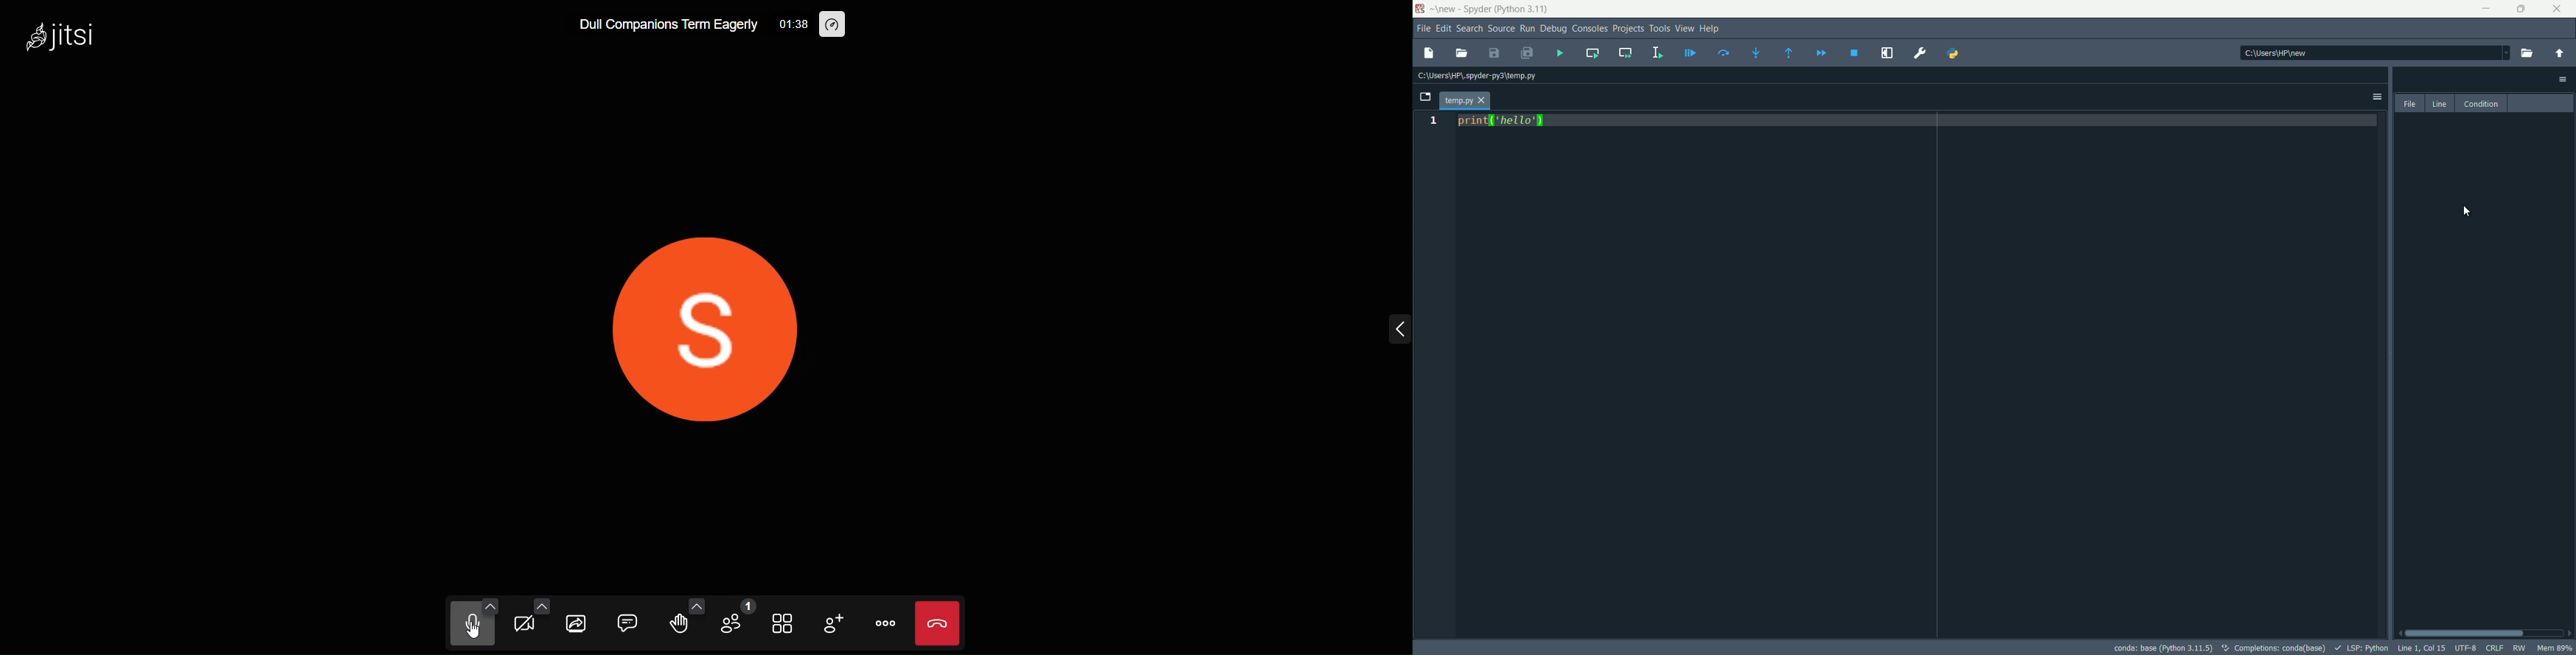 The width and height of the screenshot is (2576, 672). Describe the element at coordinates (667, 28) in the screenshot. I see `meeting title` at that location.